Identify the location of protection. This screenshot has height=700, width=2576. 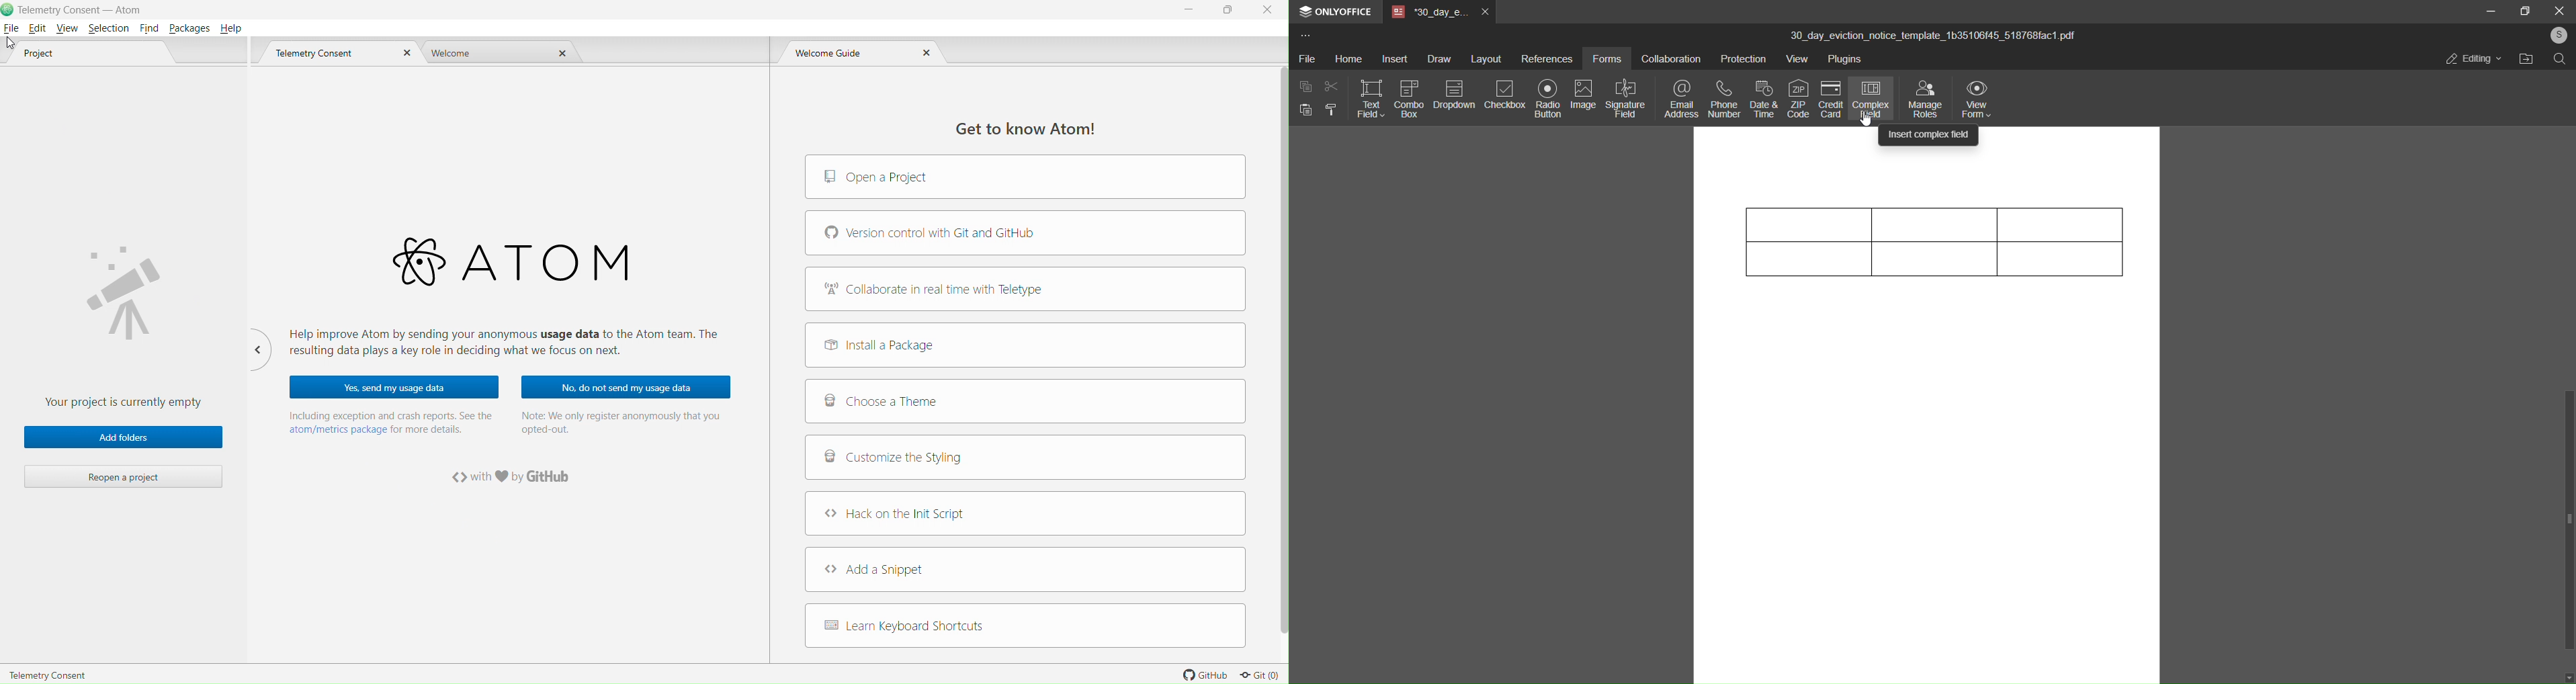
(1742, 61).